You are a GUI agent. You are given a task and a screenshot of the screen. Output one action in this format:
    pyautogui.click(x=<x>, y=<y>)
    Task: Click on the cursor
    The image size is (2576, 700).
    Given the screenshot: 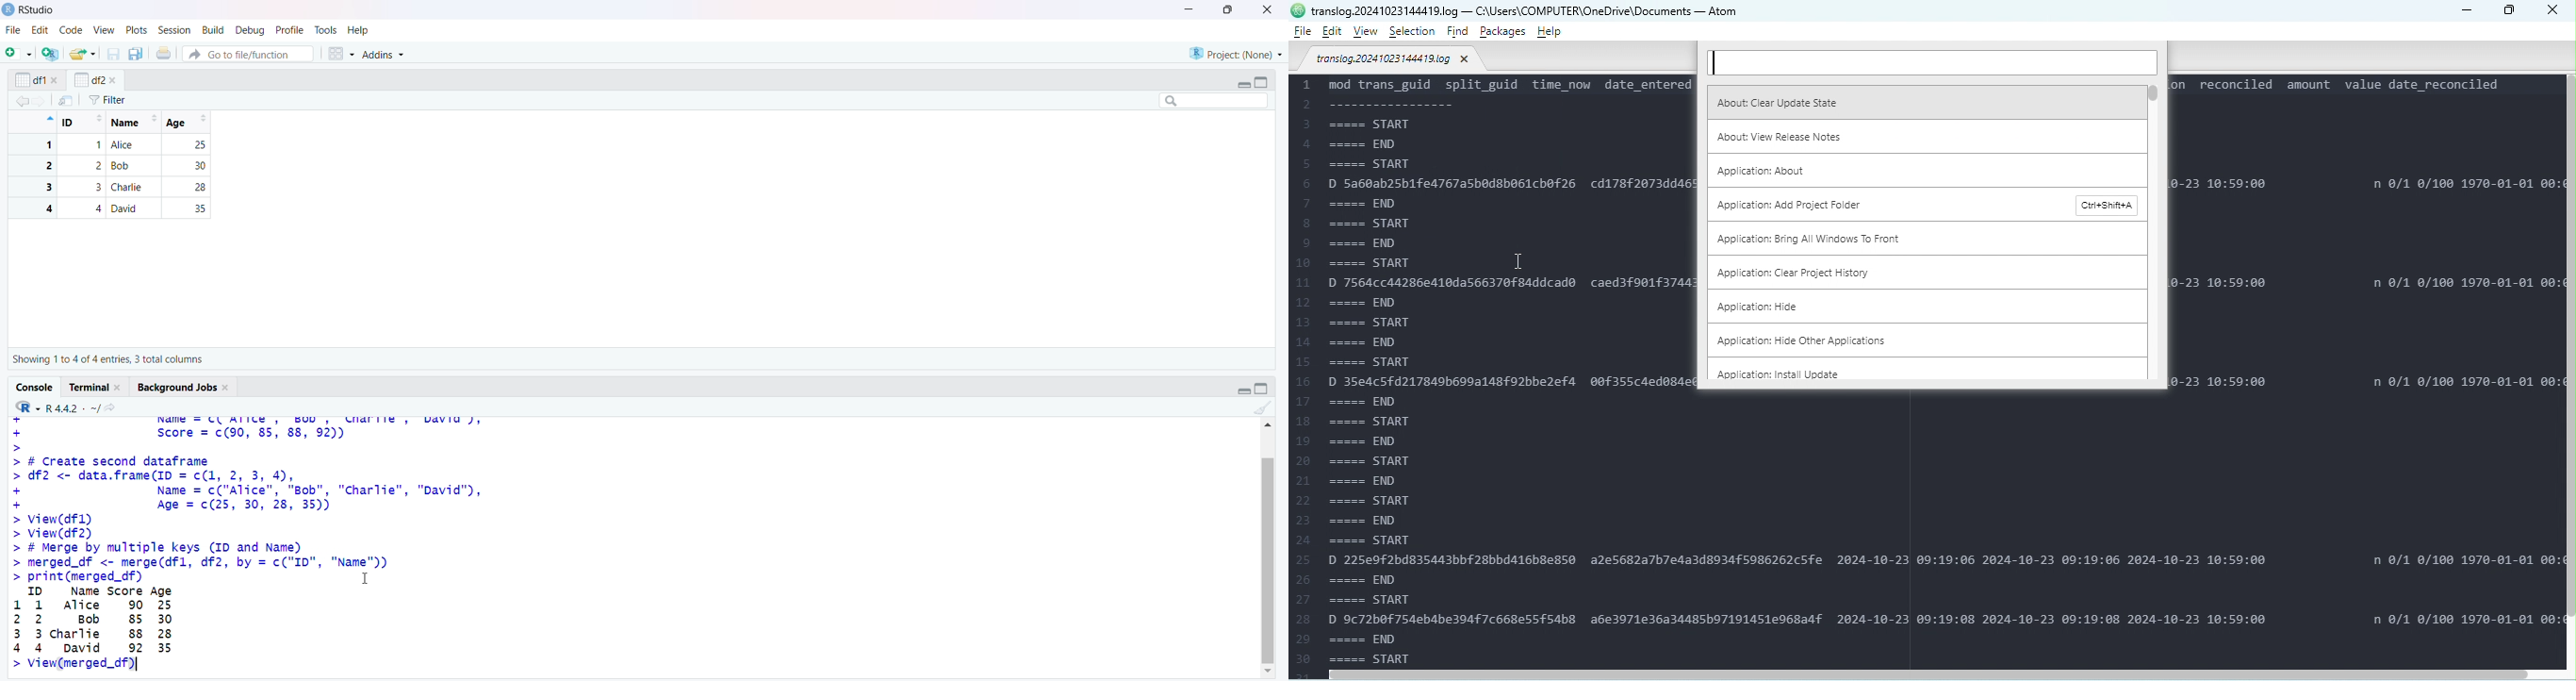 What is the action you would take?
    pyautogui.click(x=366, y=578)
    